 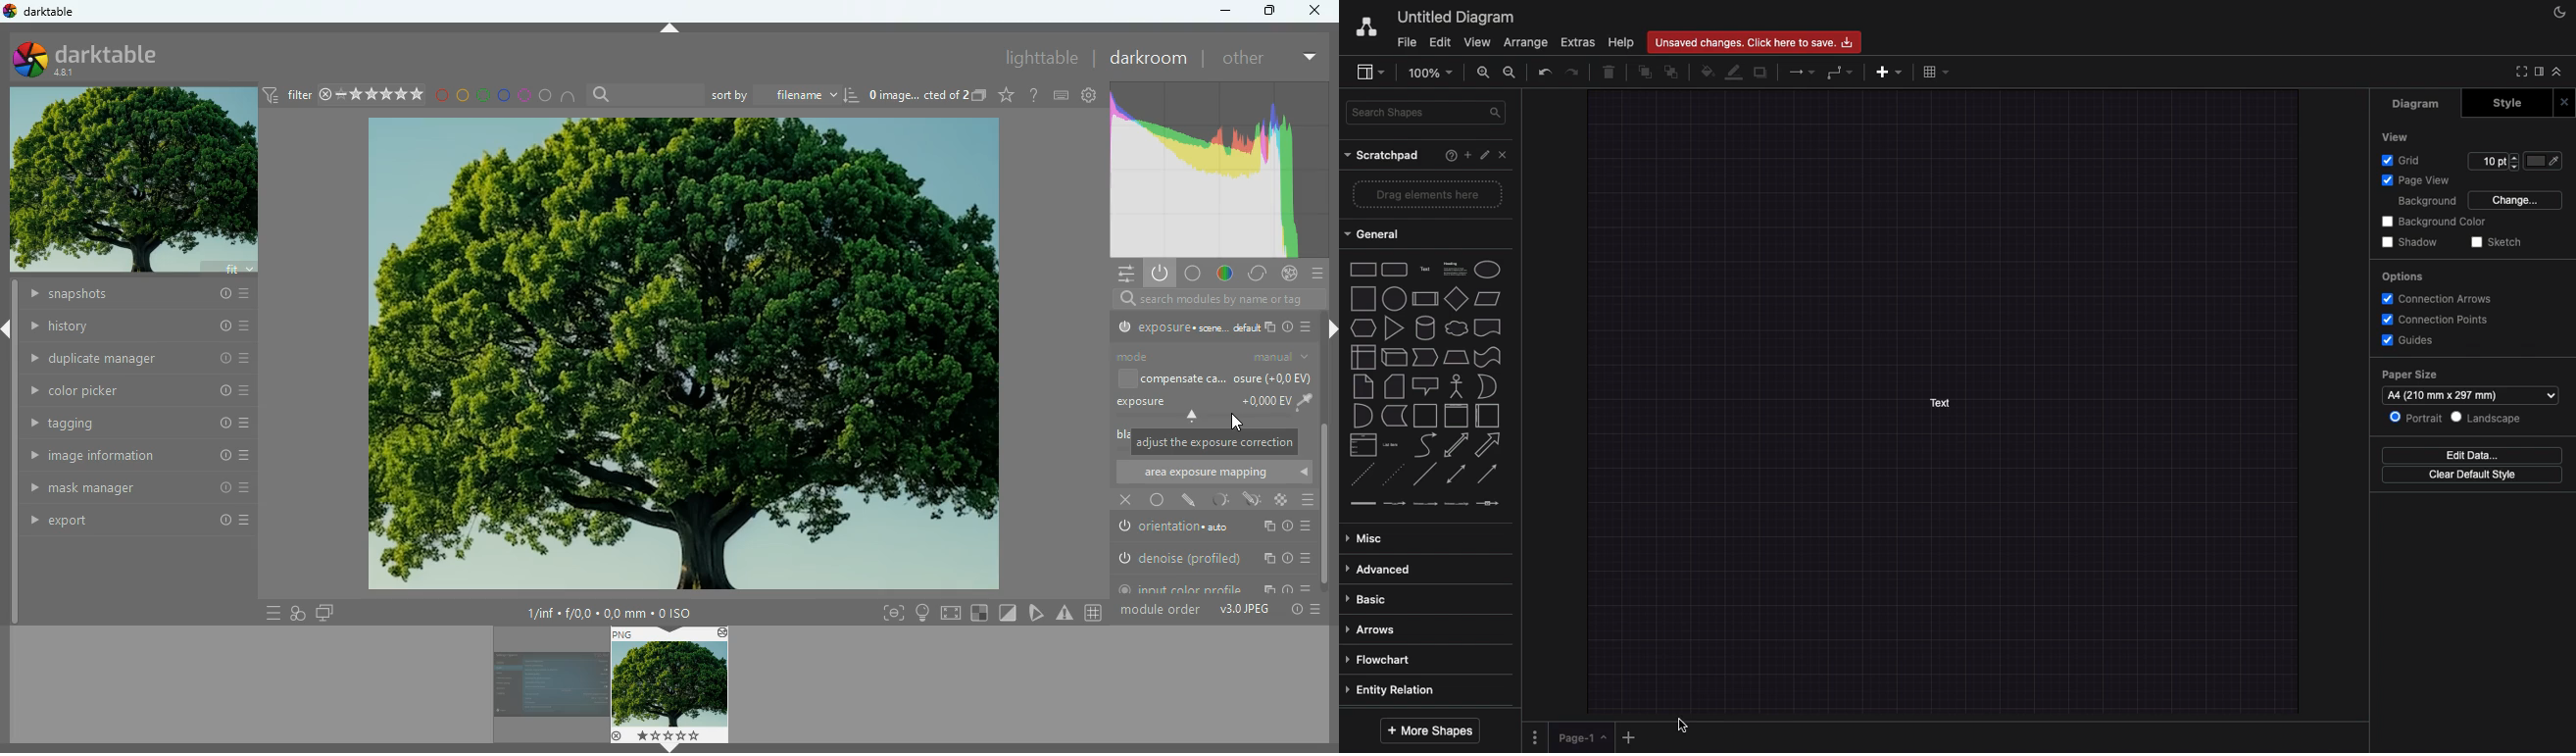 What do you see at coordinates (1427, 192) in the screenshot?
I see `Drag elements here` at bounding box center [1427, 192].